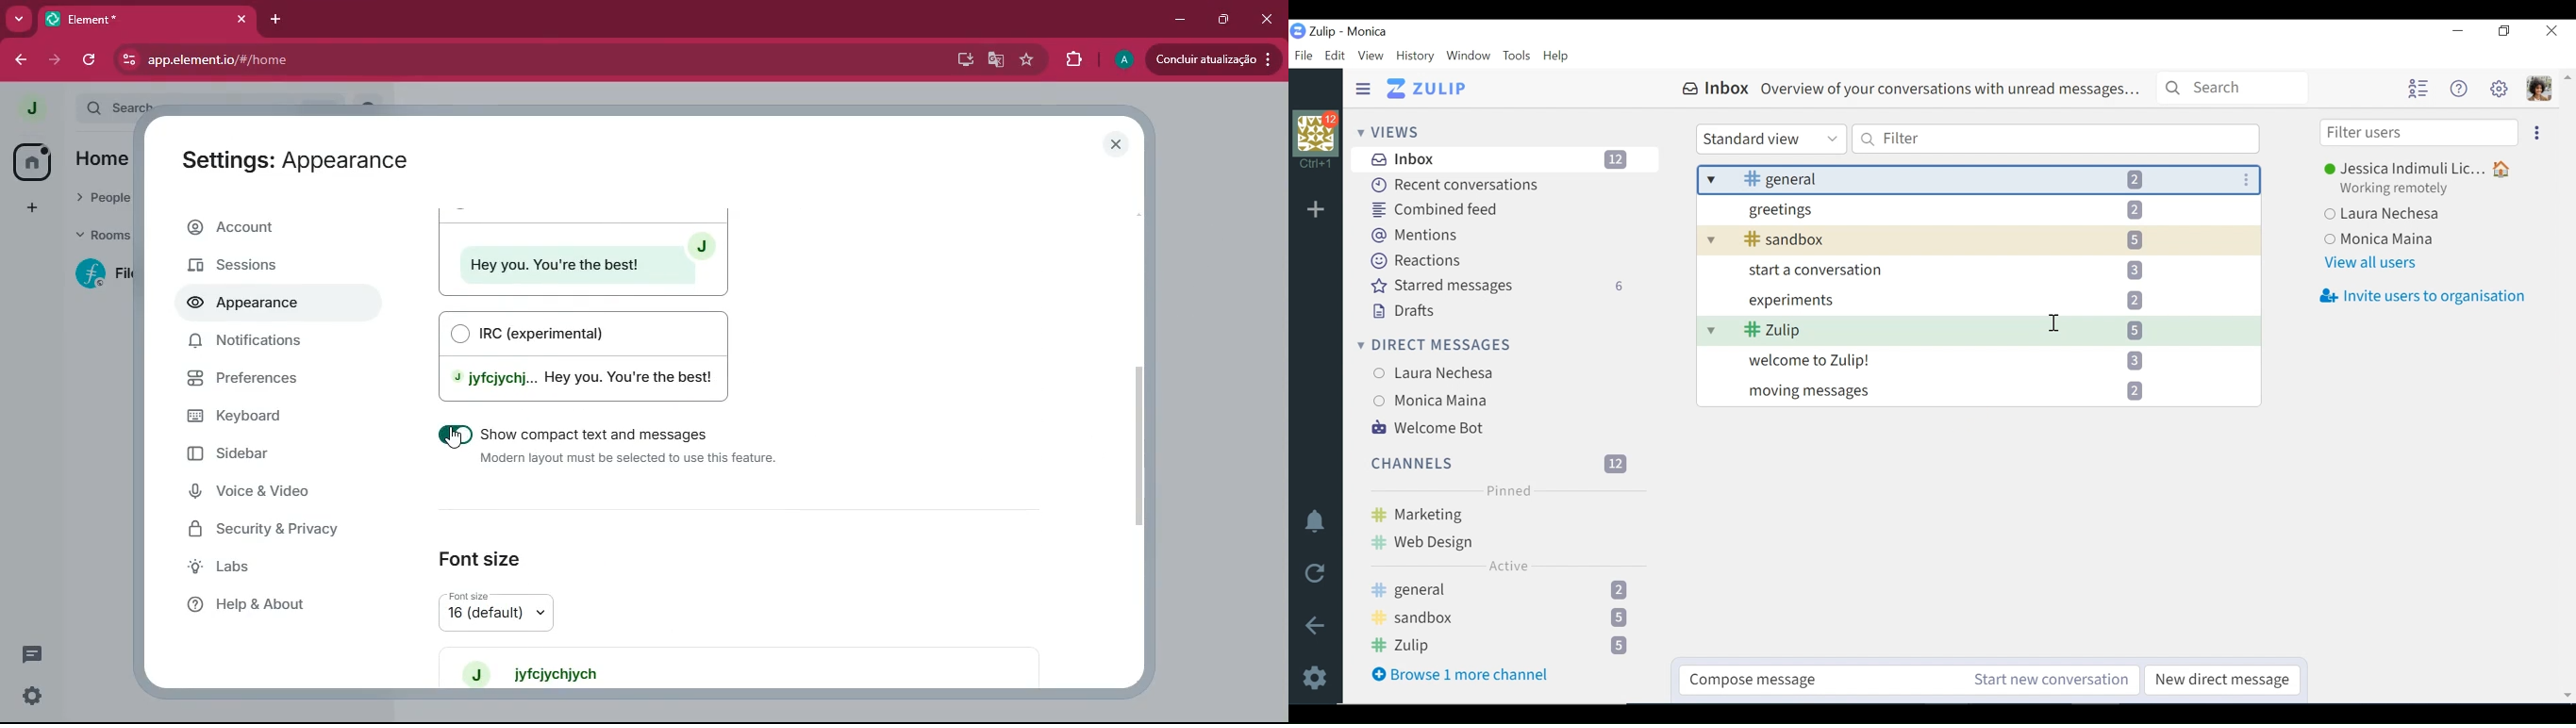 This screenshot has height=728, width=2576. Describe the element at coordinates (1148, 444) in the screenshot. I see `scroll bar` at that location.